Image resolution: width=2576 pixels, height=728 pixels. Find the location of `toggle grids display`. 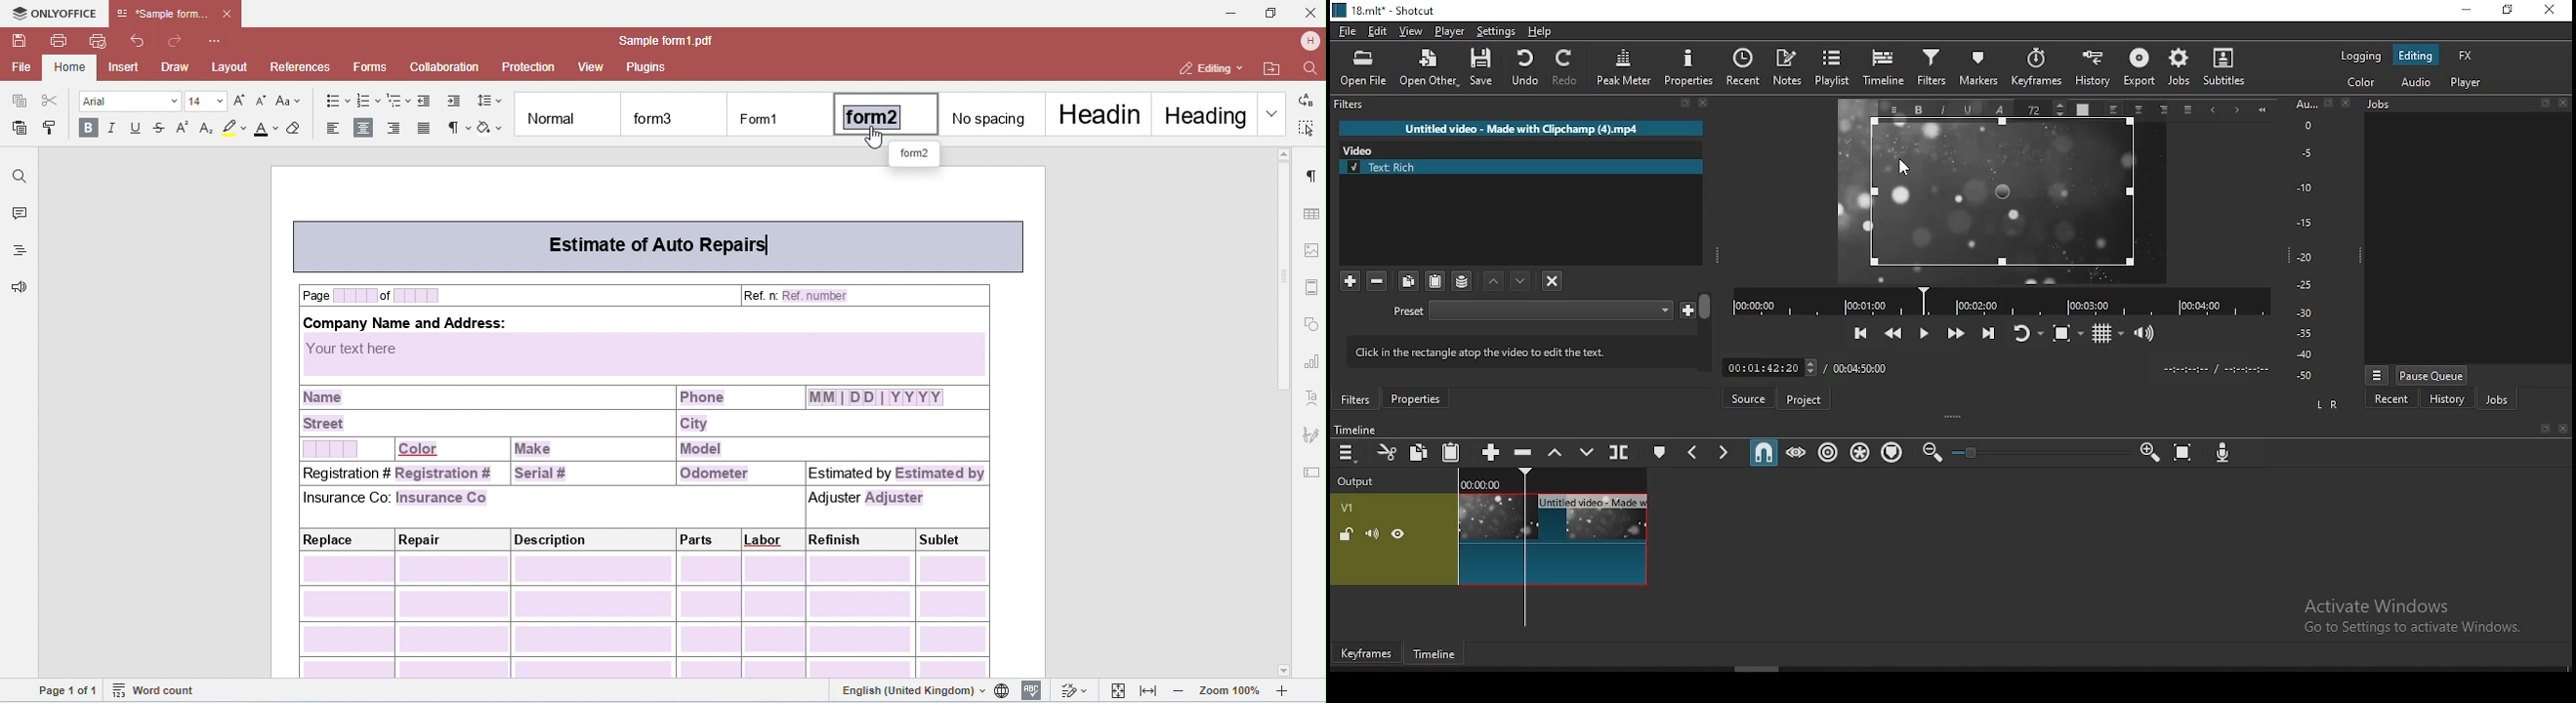

toggle grids display is located at coordinates (2106, 334).